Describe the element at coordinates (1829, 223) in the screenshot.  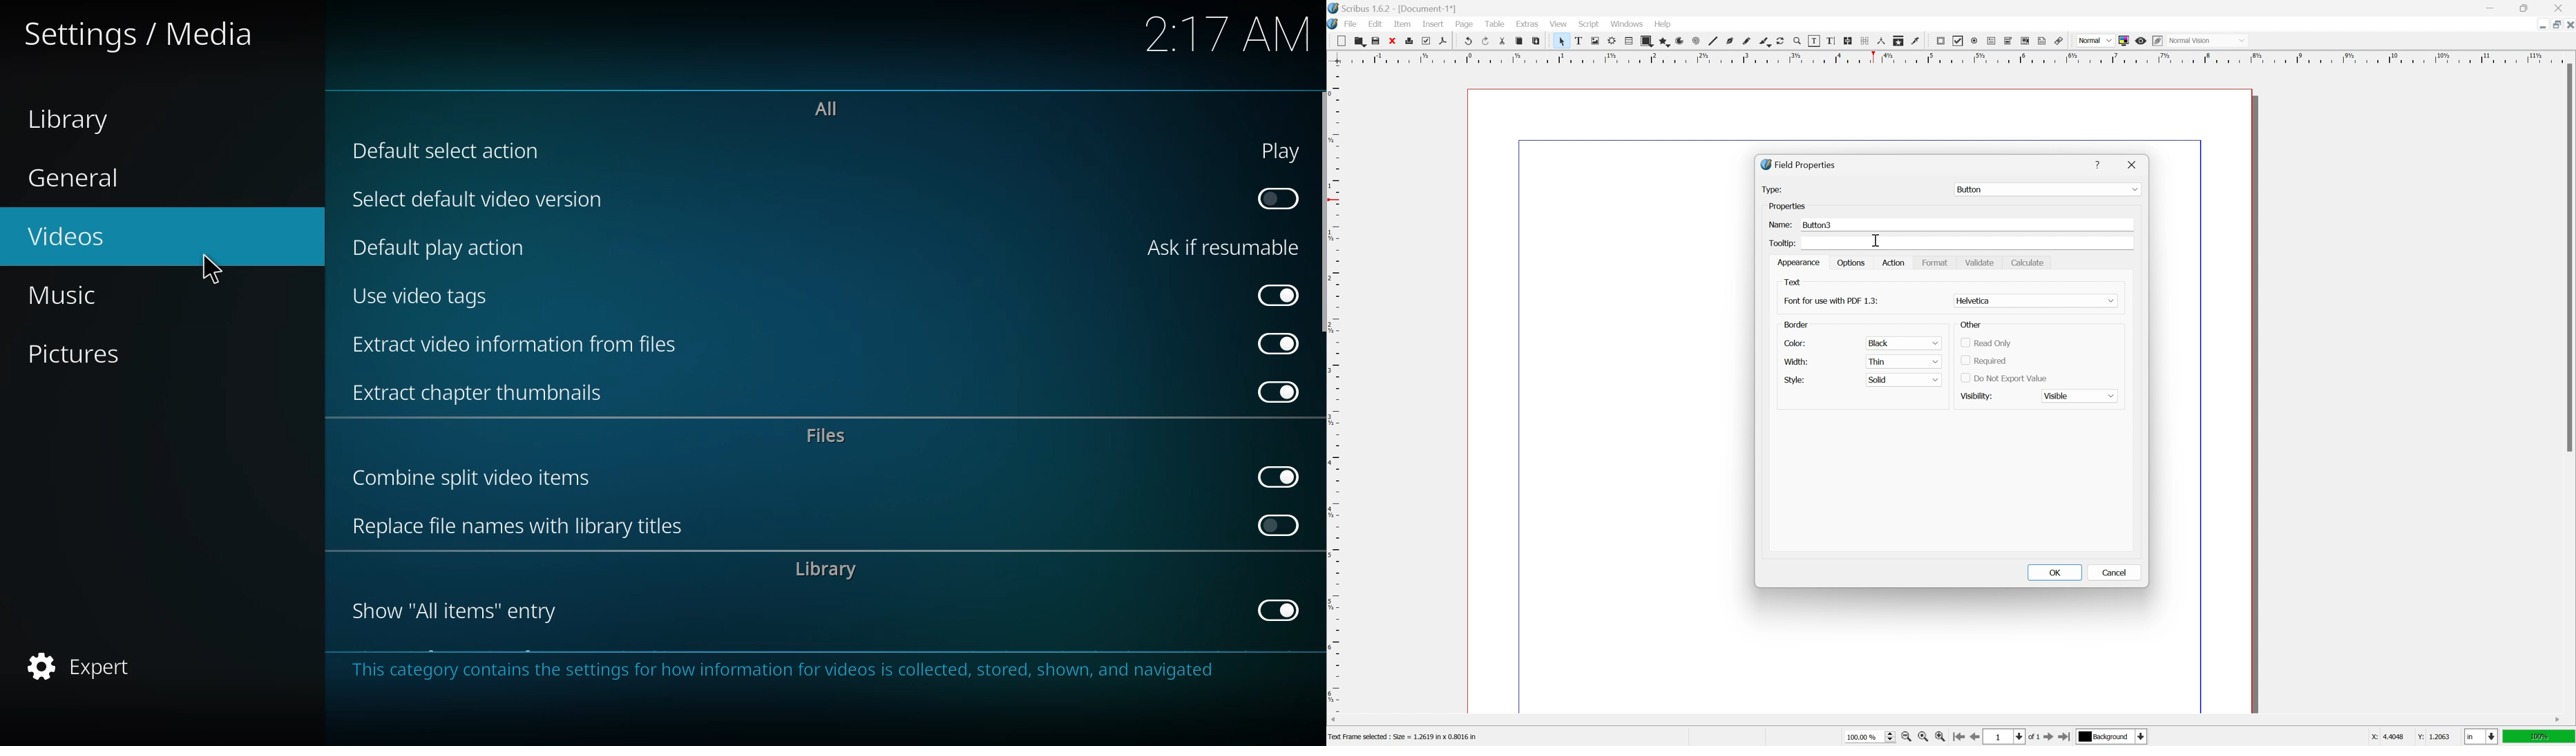
I see `Button3` at that location.